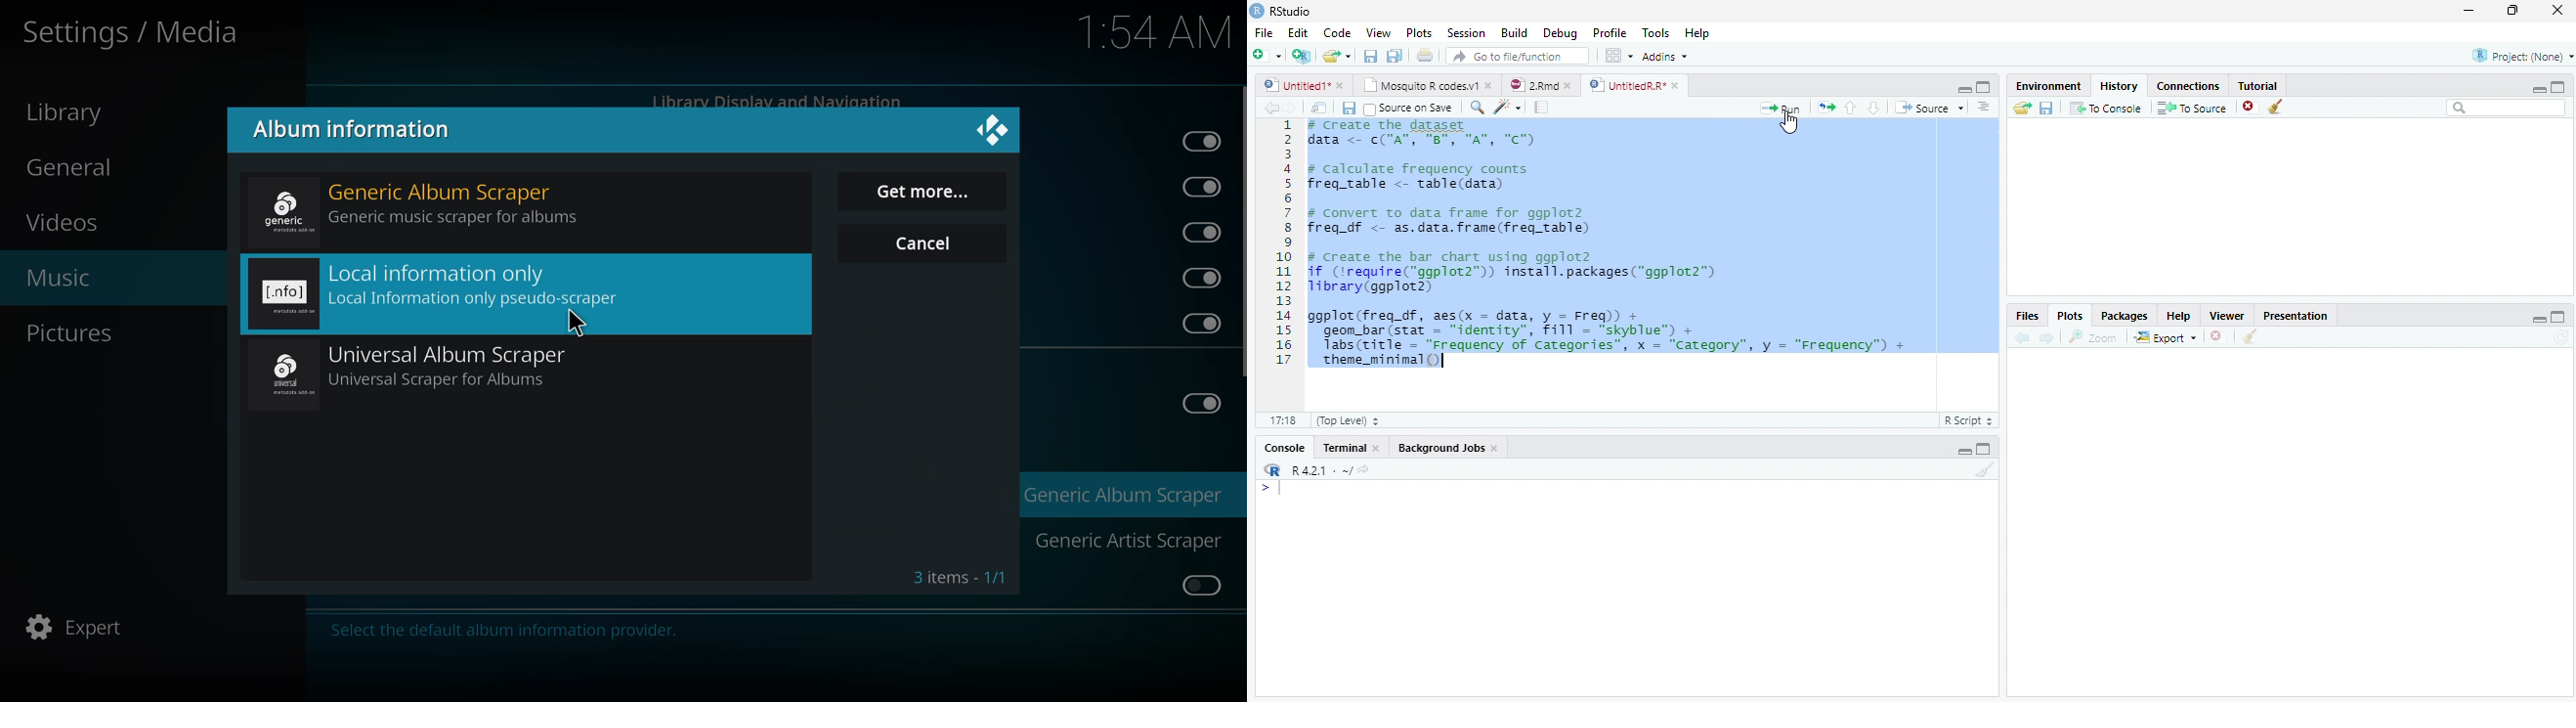 The height and width of the screenshot is (728, 2576). I want to click on Untitled, so click(1306, 86).